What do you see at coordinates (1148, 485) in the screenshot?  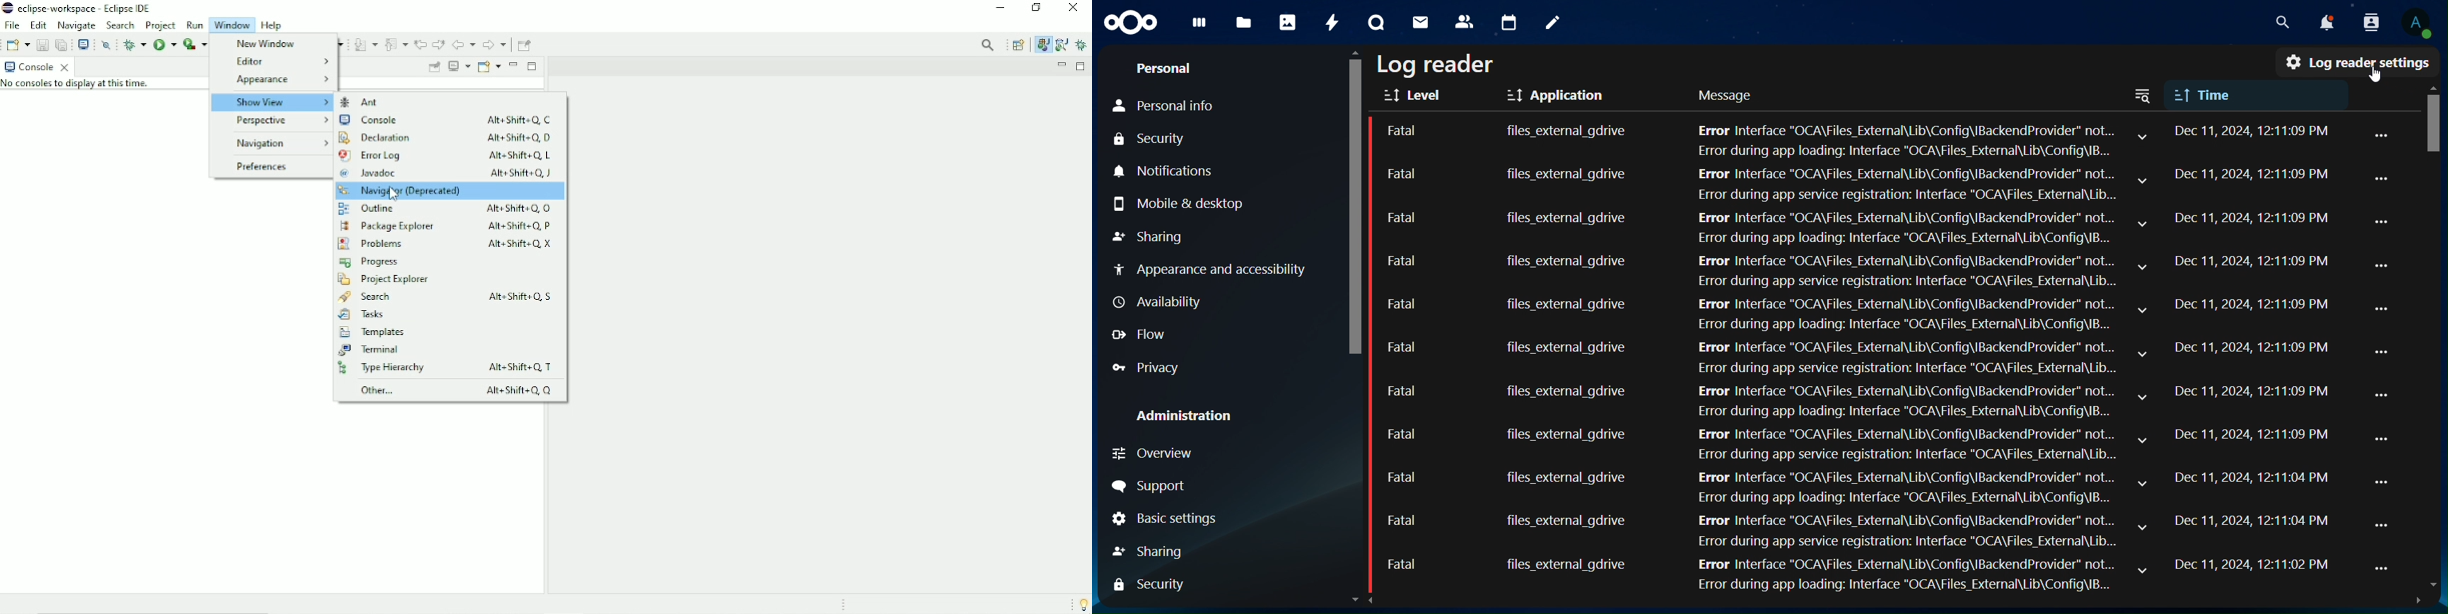 I see `support` at bounding box center [1148, 485].